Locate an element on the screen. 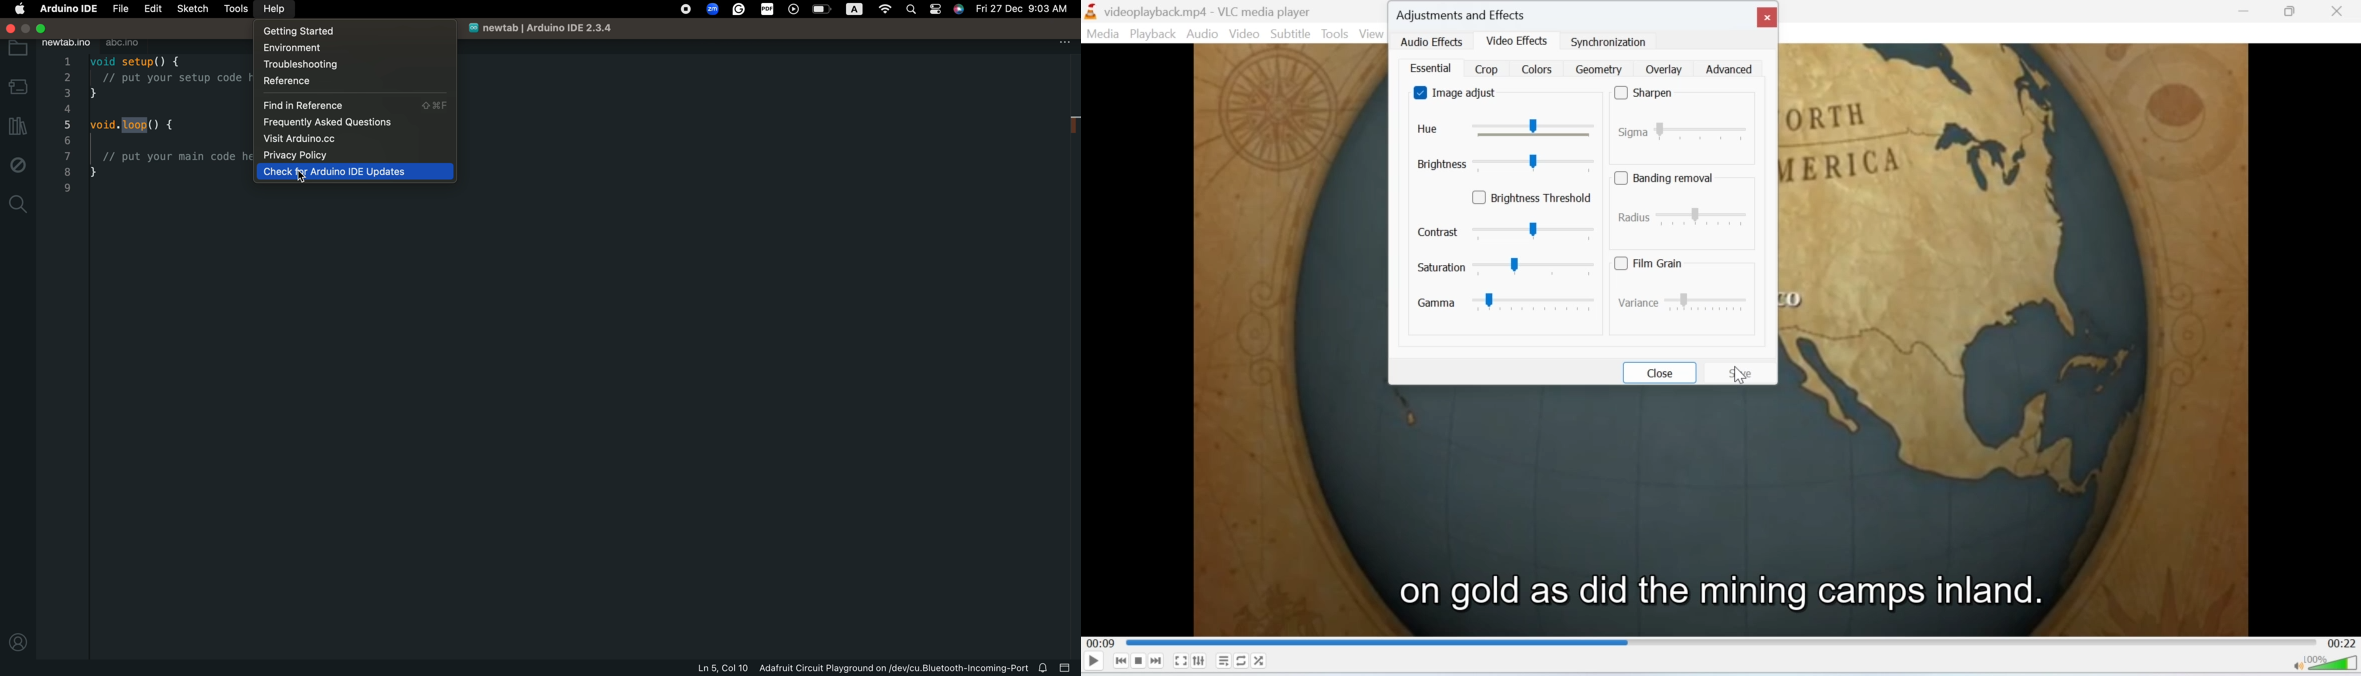 The image size is (2380, 700). Close is located at coordinates (46, 27).